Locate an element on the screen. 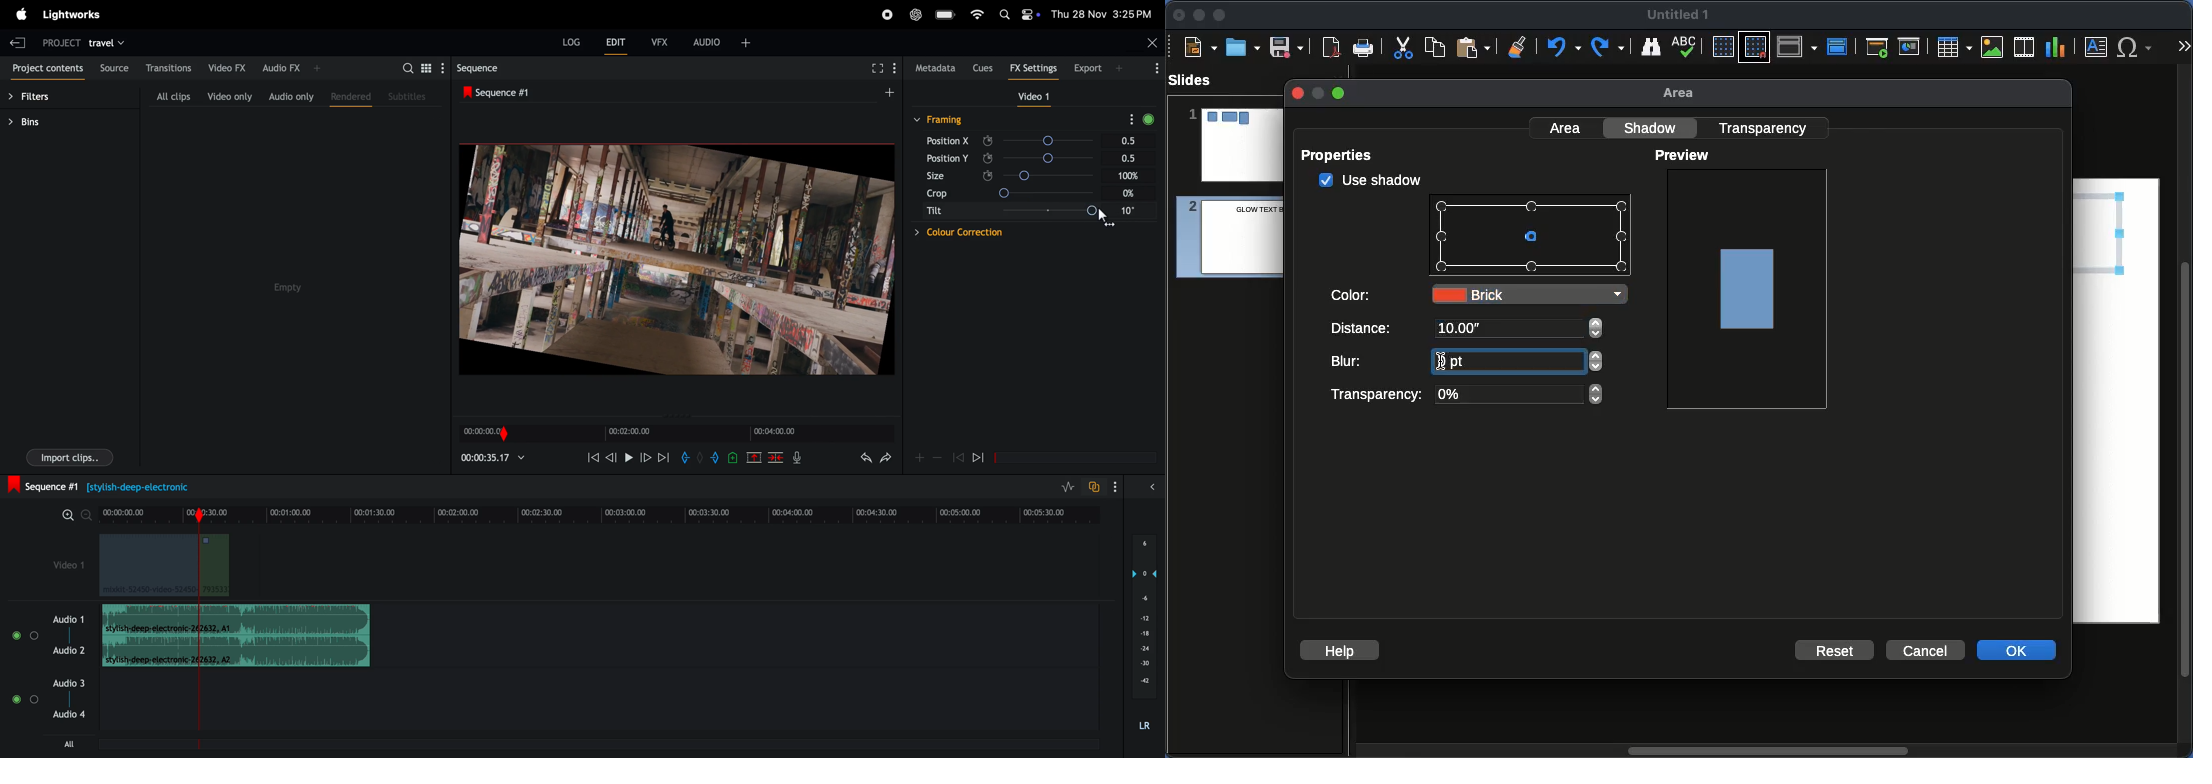  Add keyframe is located at coordinates (919, 459).